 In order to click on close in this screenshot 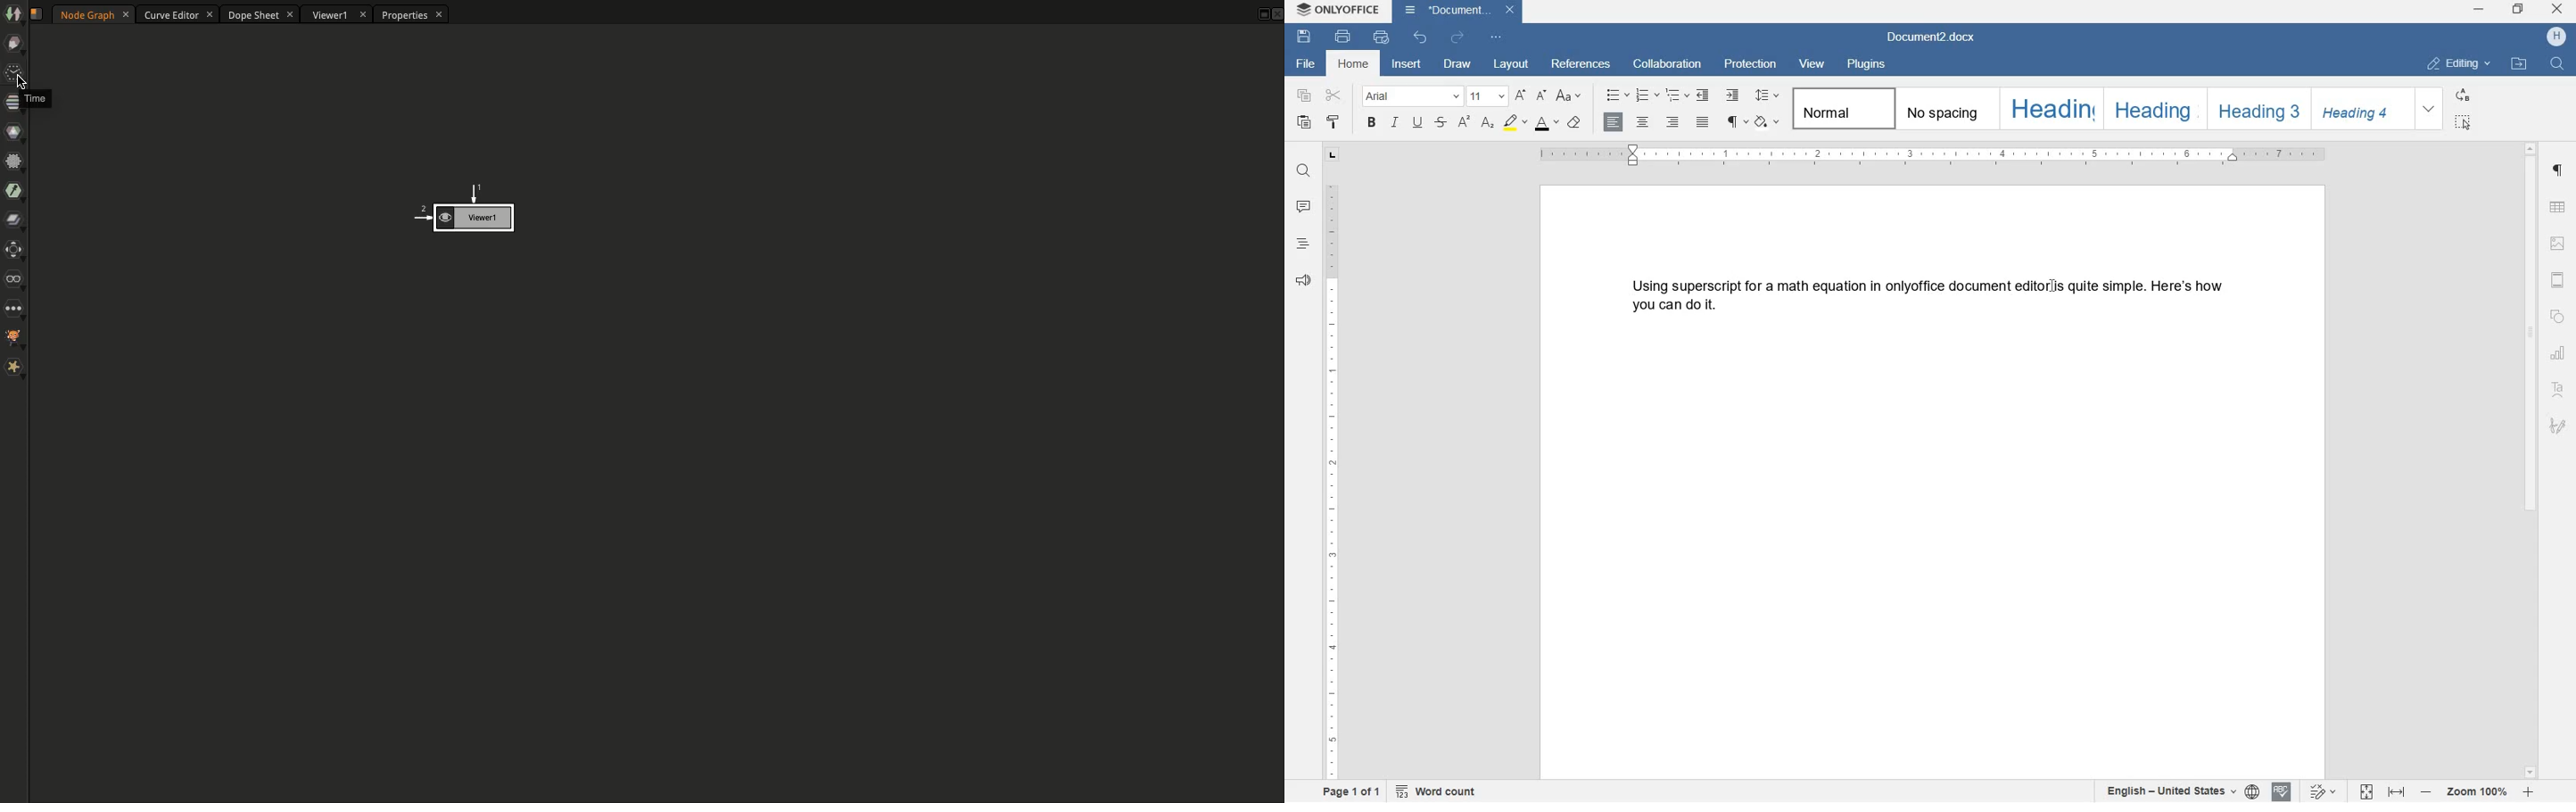, I will do `click(2557, 9)`.